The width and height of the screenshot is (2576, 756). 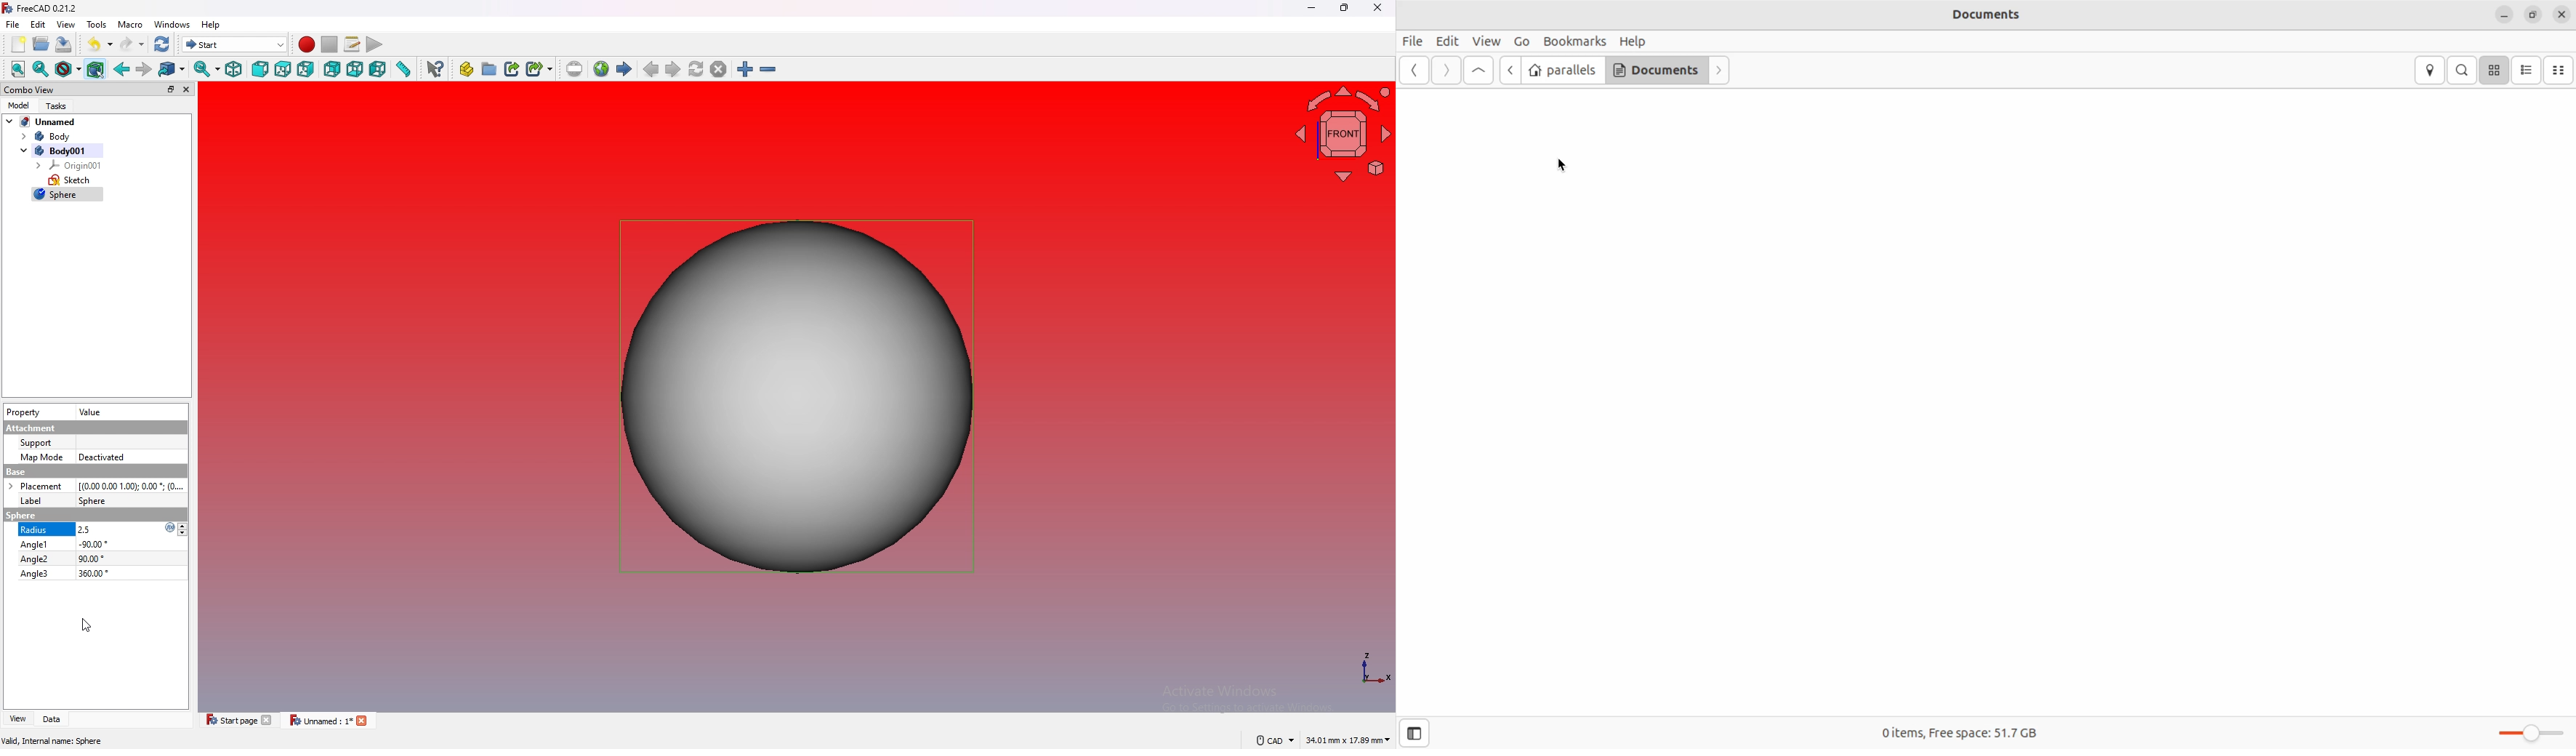 I want to click on Cursor, so click(x=1560, y=165).